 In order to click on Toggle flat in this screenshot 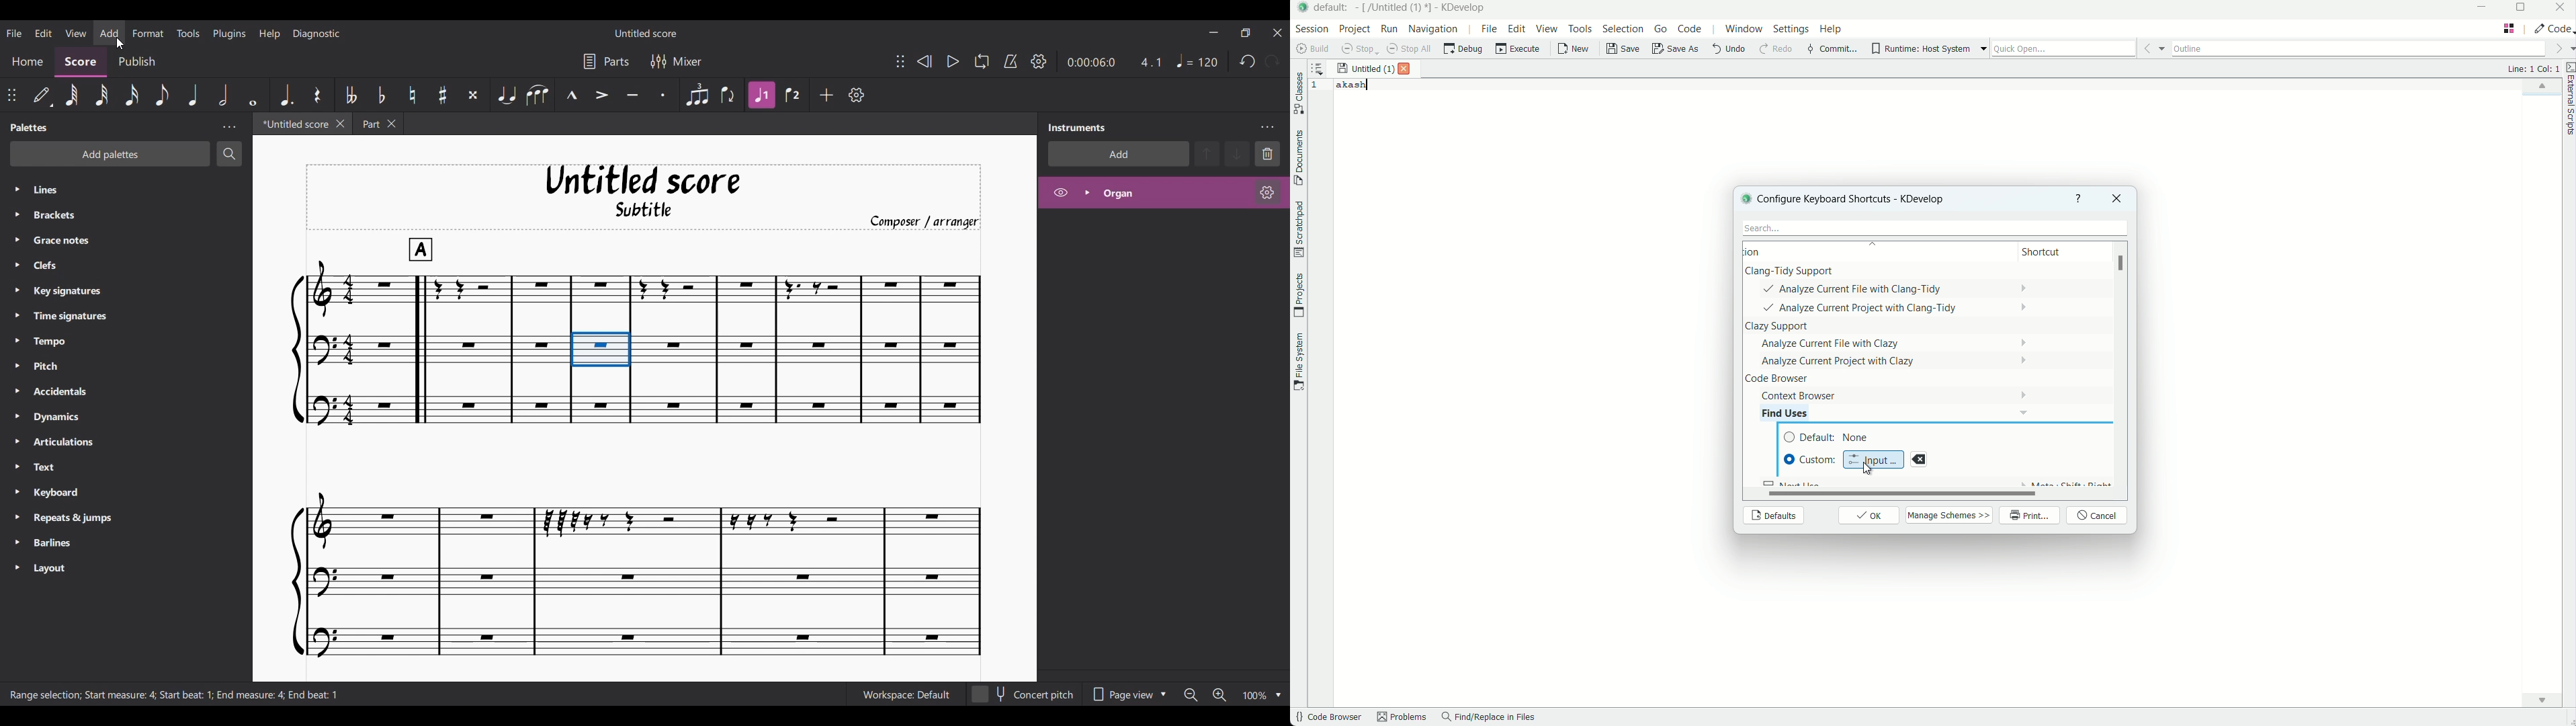, I will do `click(381, 94)`.